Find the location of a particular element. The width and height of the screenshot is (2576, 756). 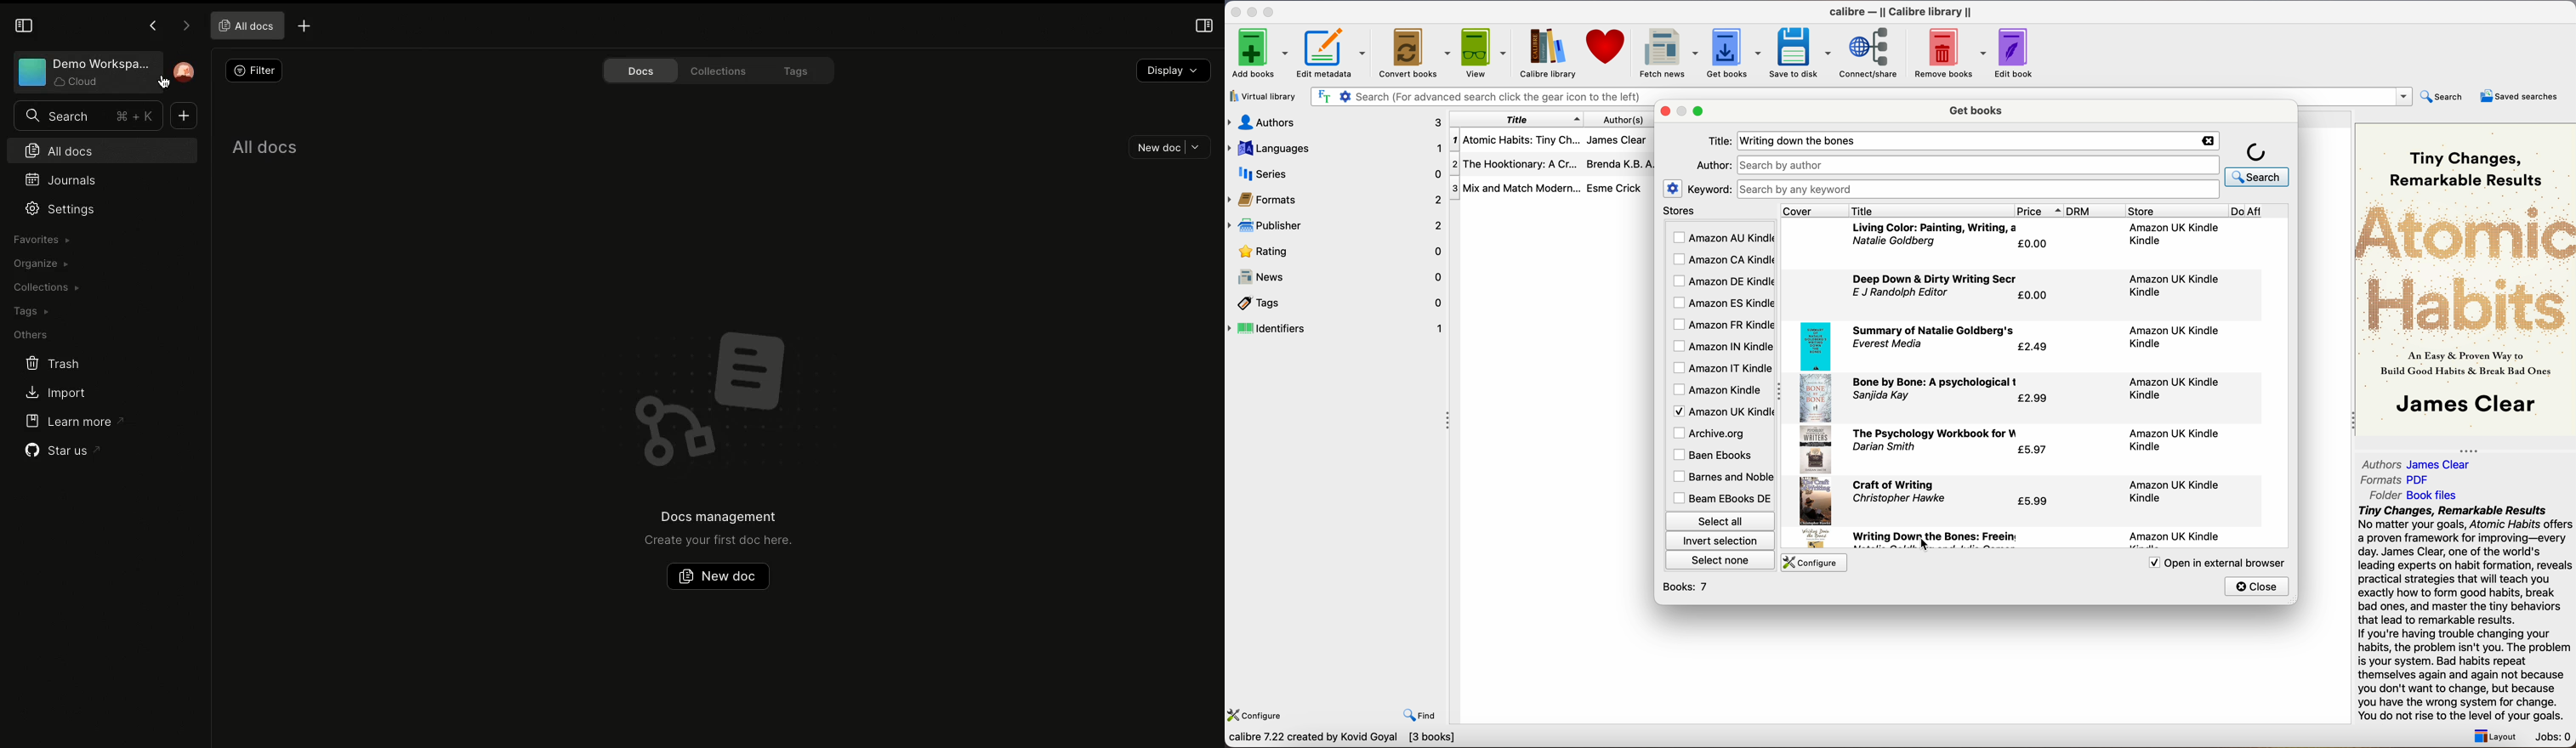

connect/share is located at coordinates (1872, 52).